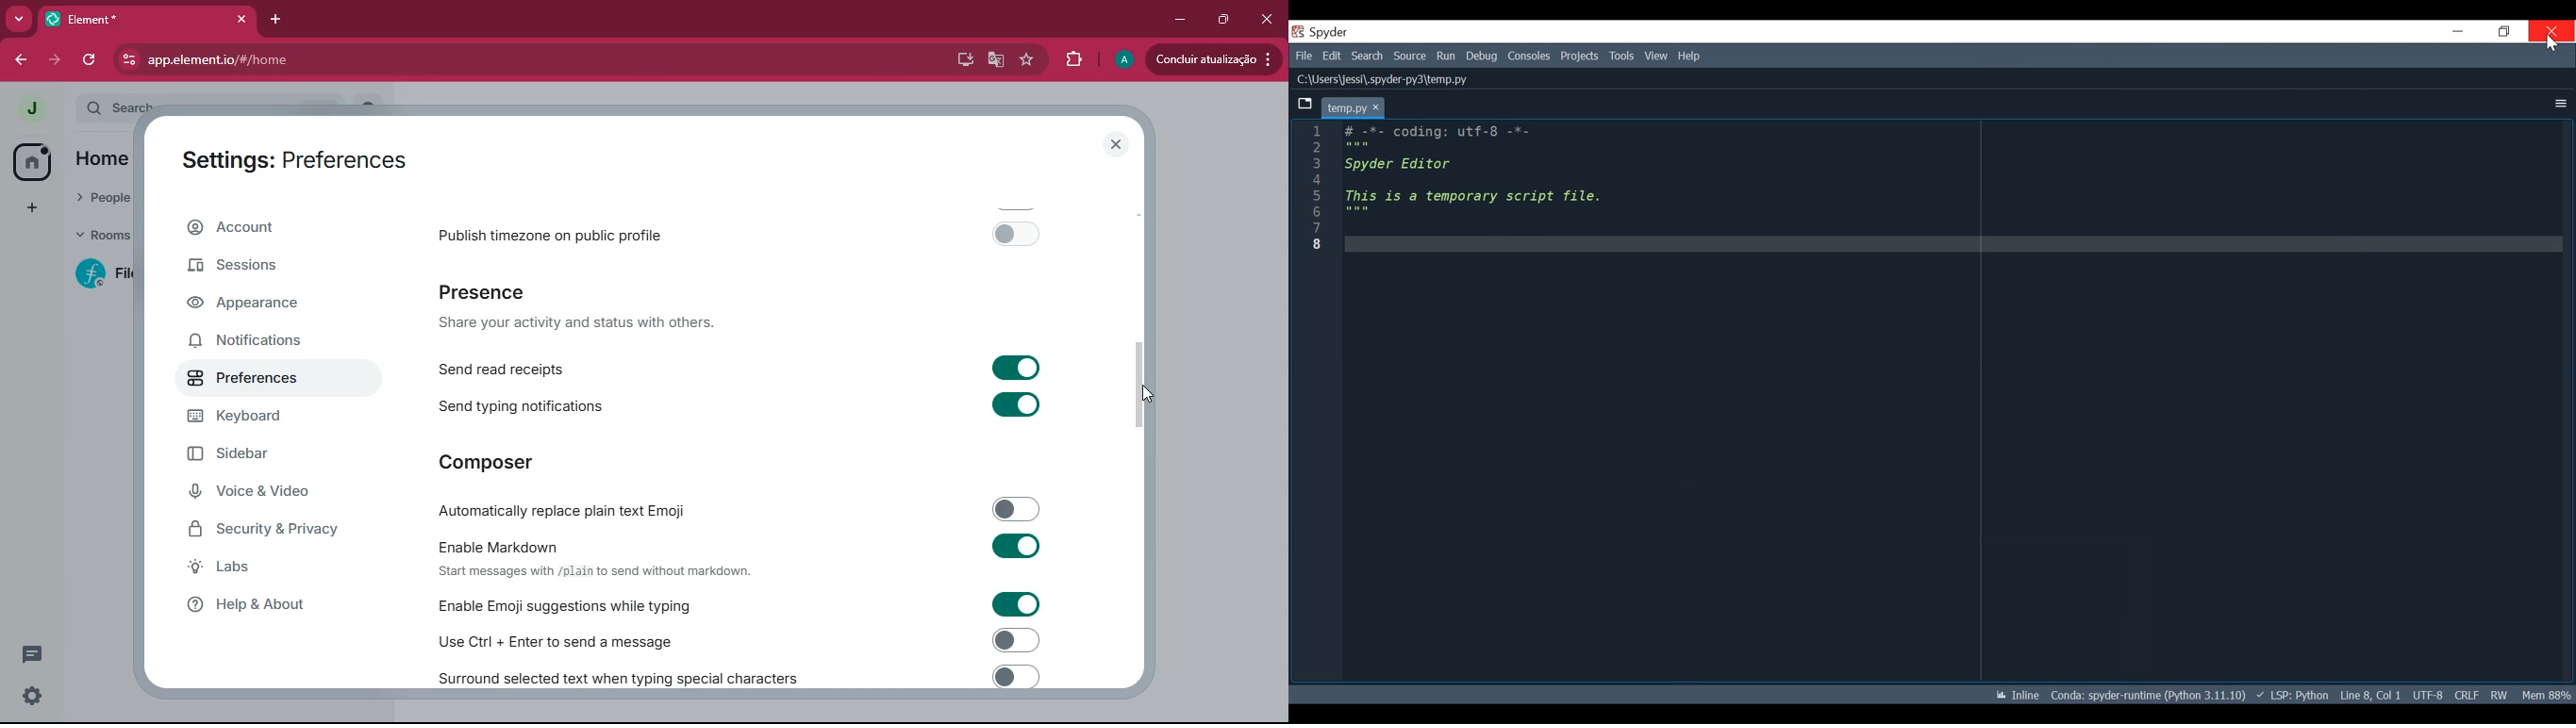 The height and width of the screenshot is (728, 2576). Describe the element at coordinates (1382, 78) in the screenshot. I see `C:\Users\jessi\.spyder-py3\temp.py` at that location.